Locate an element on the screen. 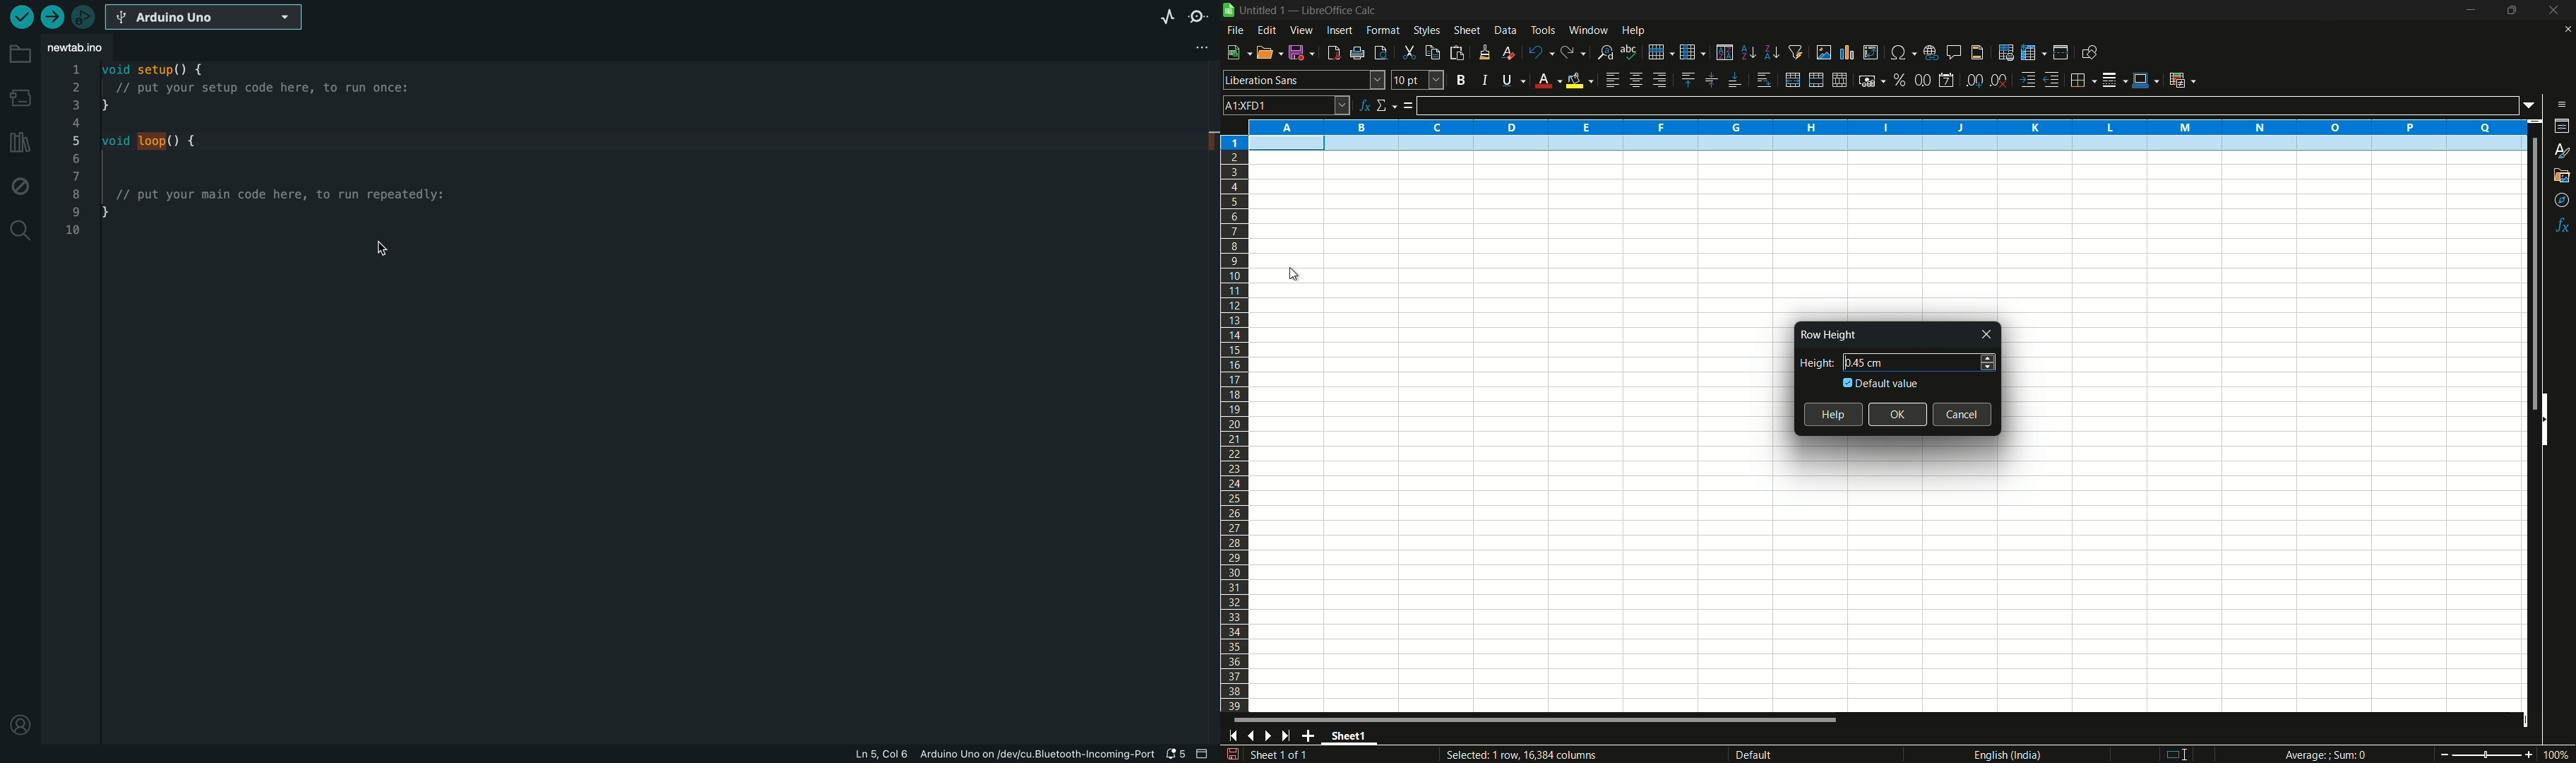  border style is located at coordinates (2116, 78).